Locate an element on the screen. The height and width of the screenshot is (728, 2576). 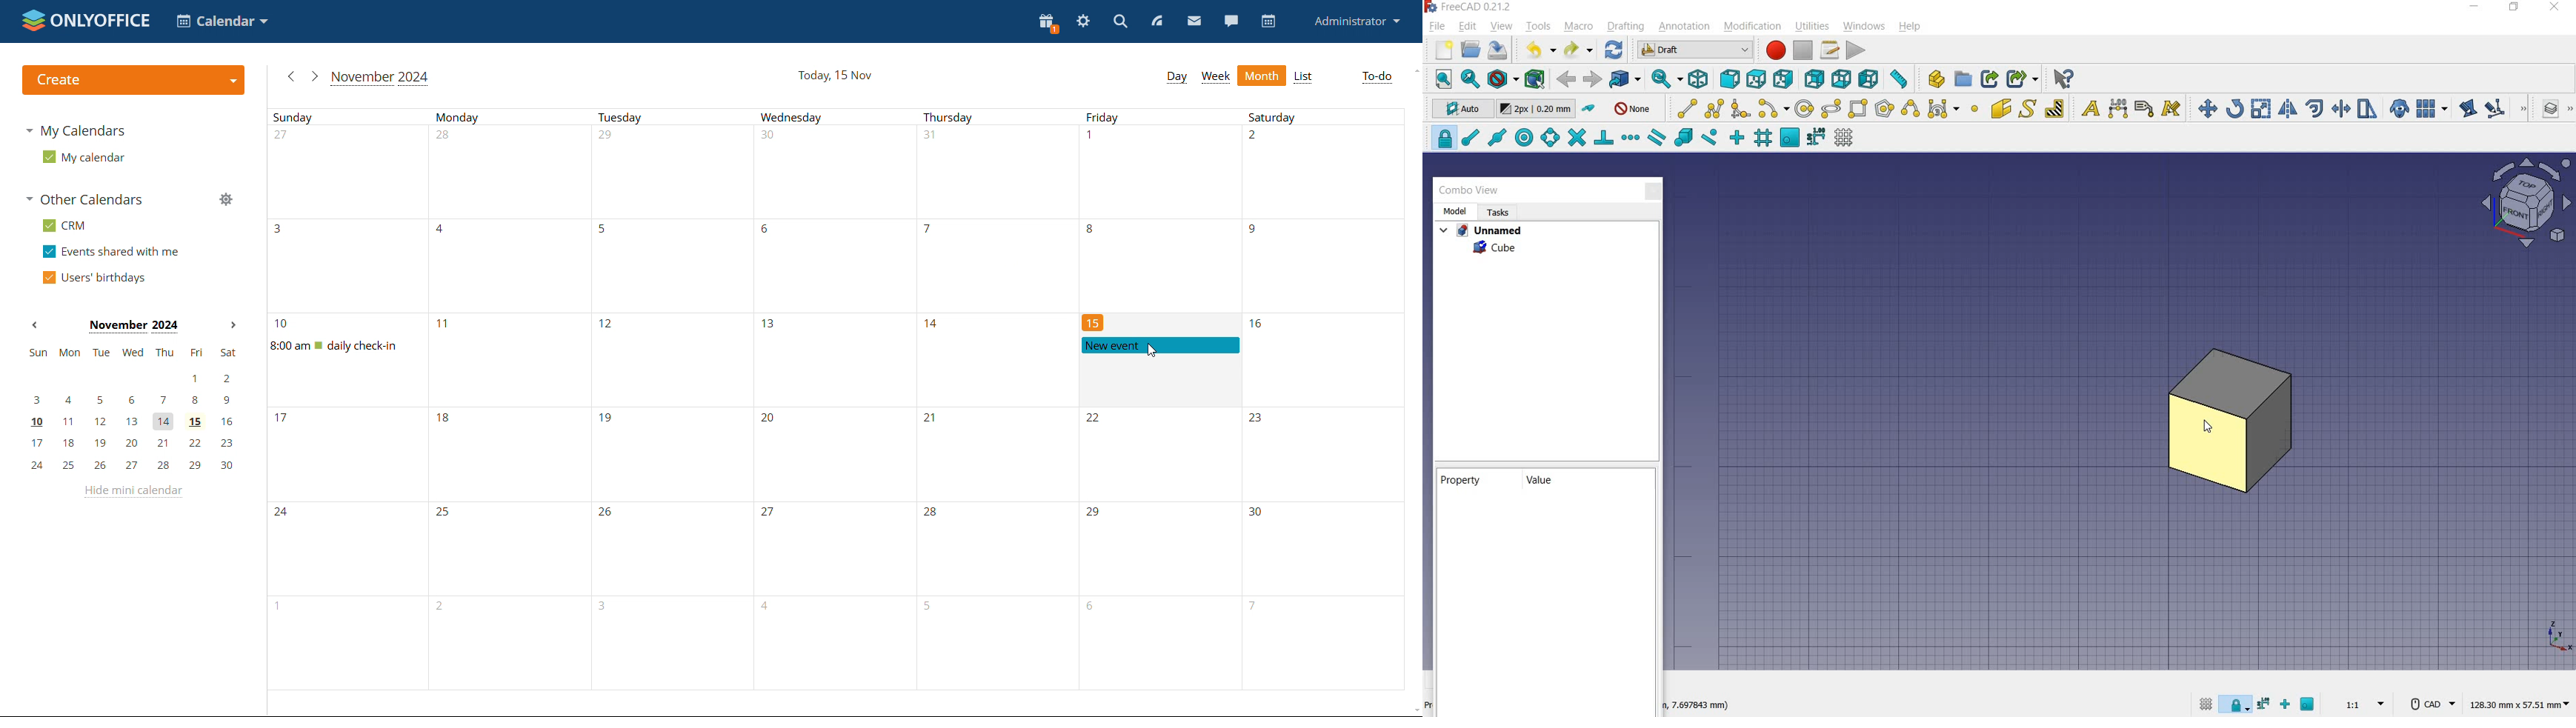
to-do is located at coordinates (1376, 78).